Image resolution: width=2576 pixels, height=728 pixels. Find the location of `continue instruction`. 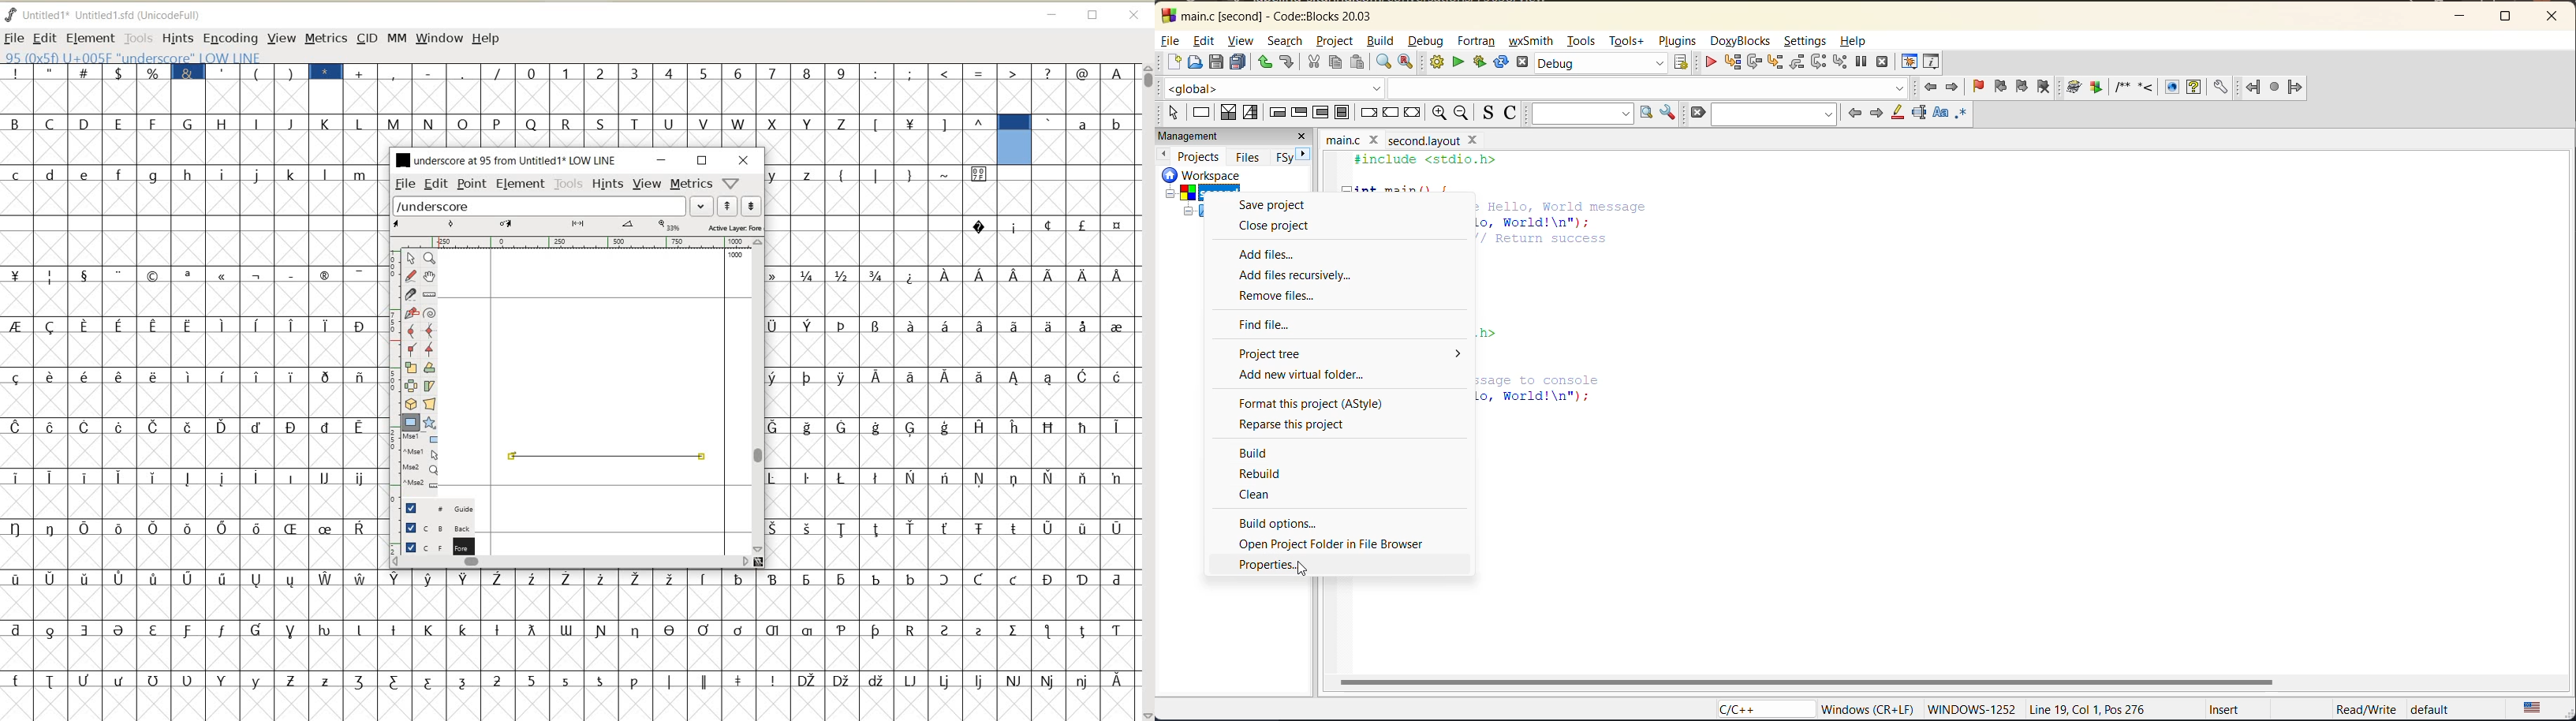

continue instruction is located at coordinates (1391, 112).